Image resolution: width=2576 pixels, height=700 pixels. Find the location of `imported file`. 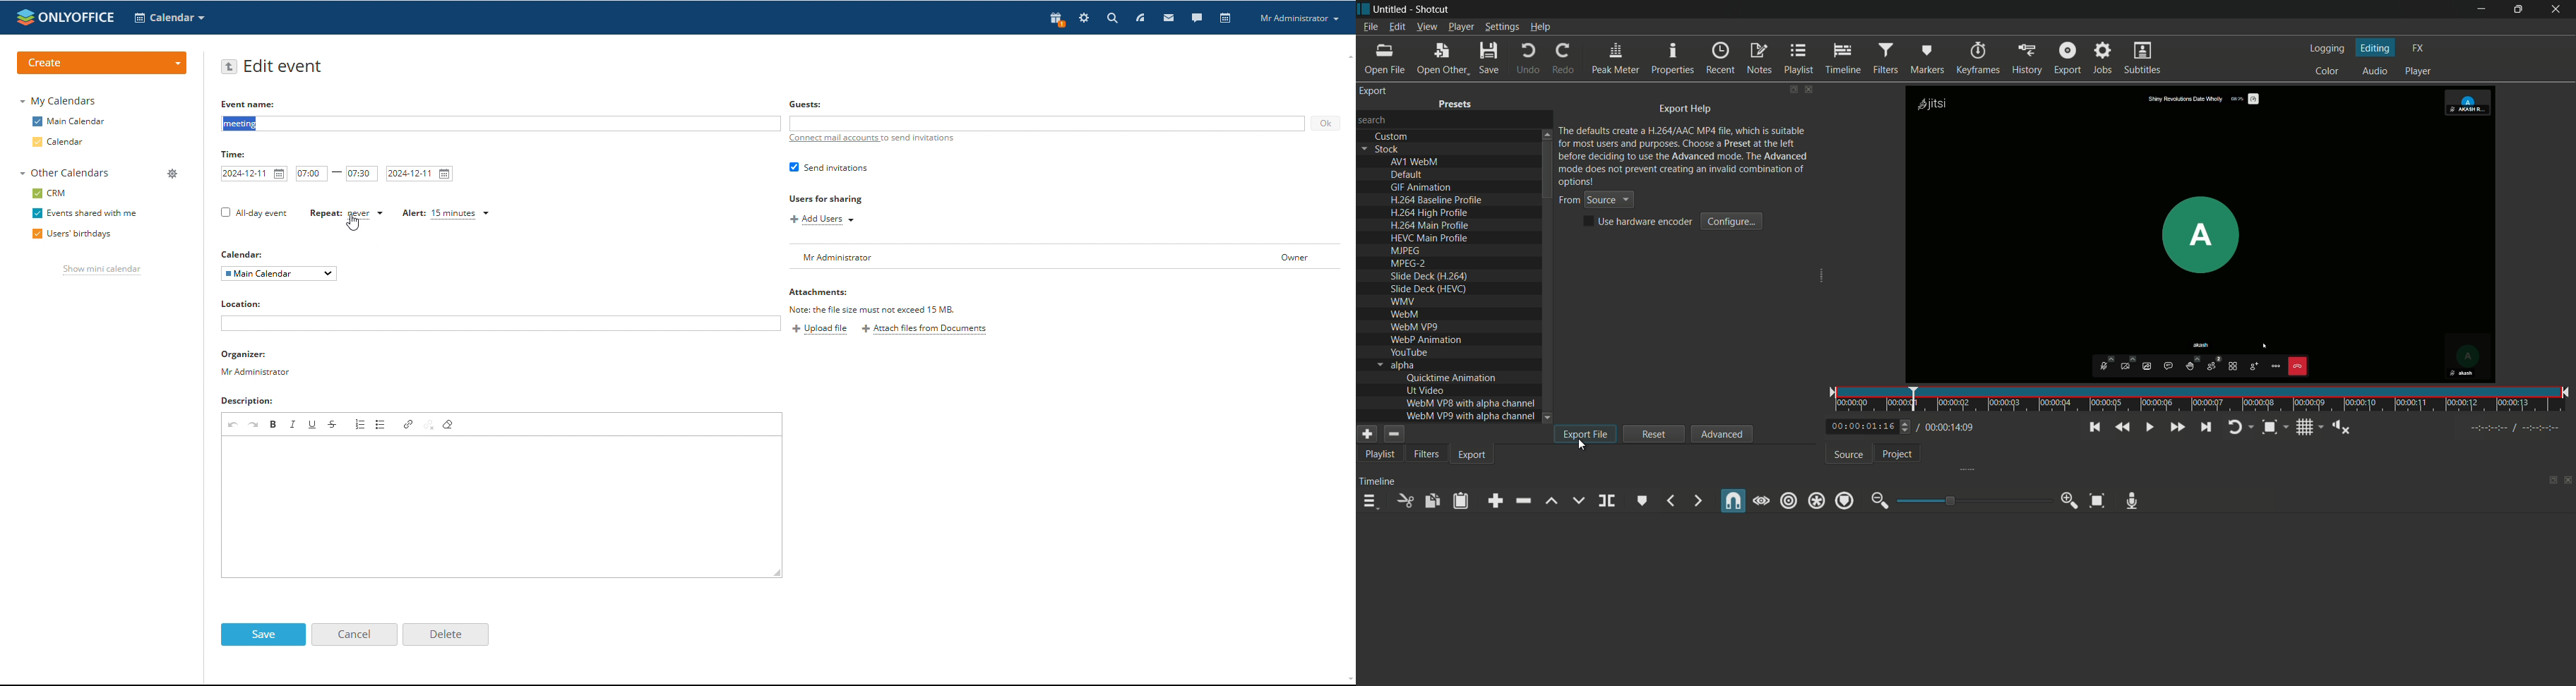

imported file is located at coordinates (2201, 234).